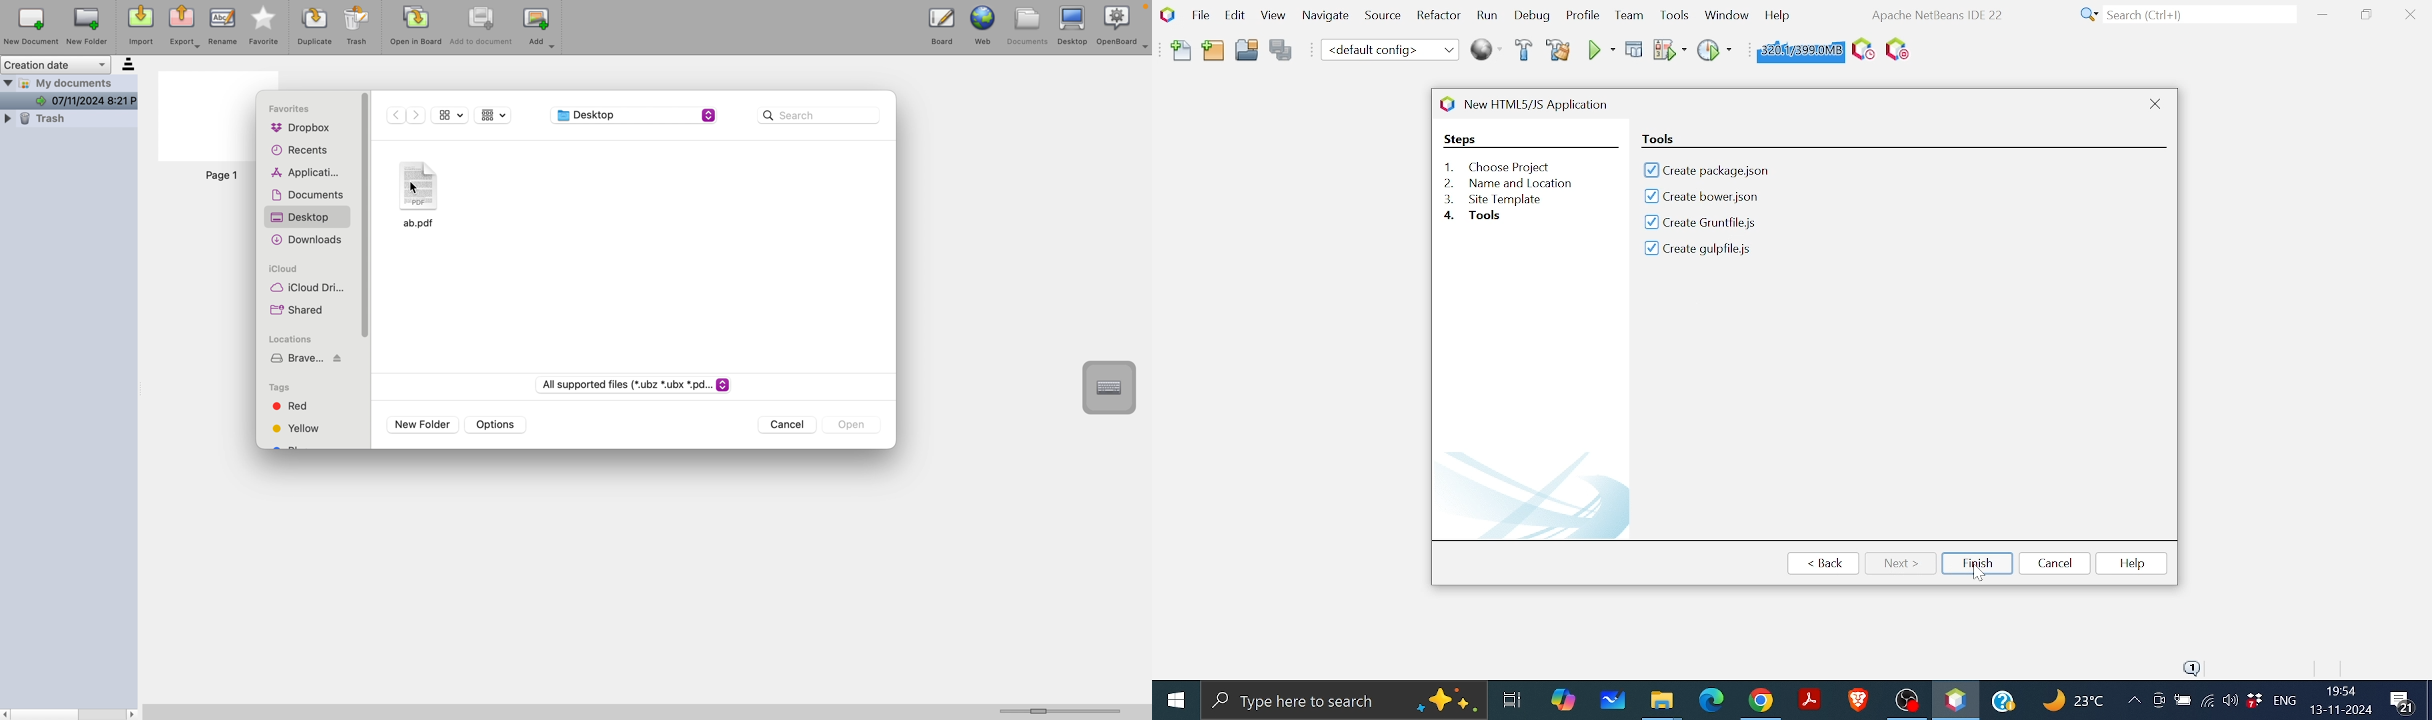  What do you see at coordinates (820, 116) in the screenshot?
I see `search` at bounding box center [820, 116].